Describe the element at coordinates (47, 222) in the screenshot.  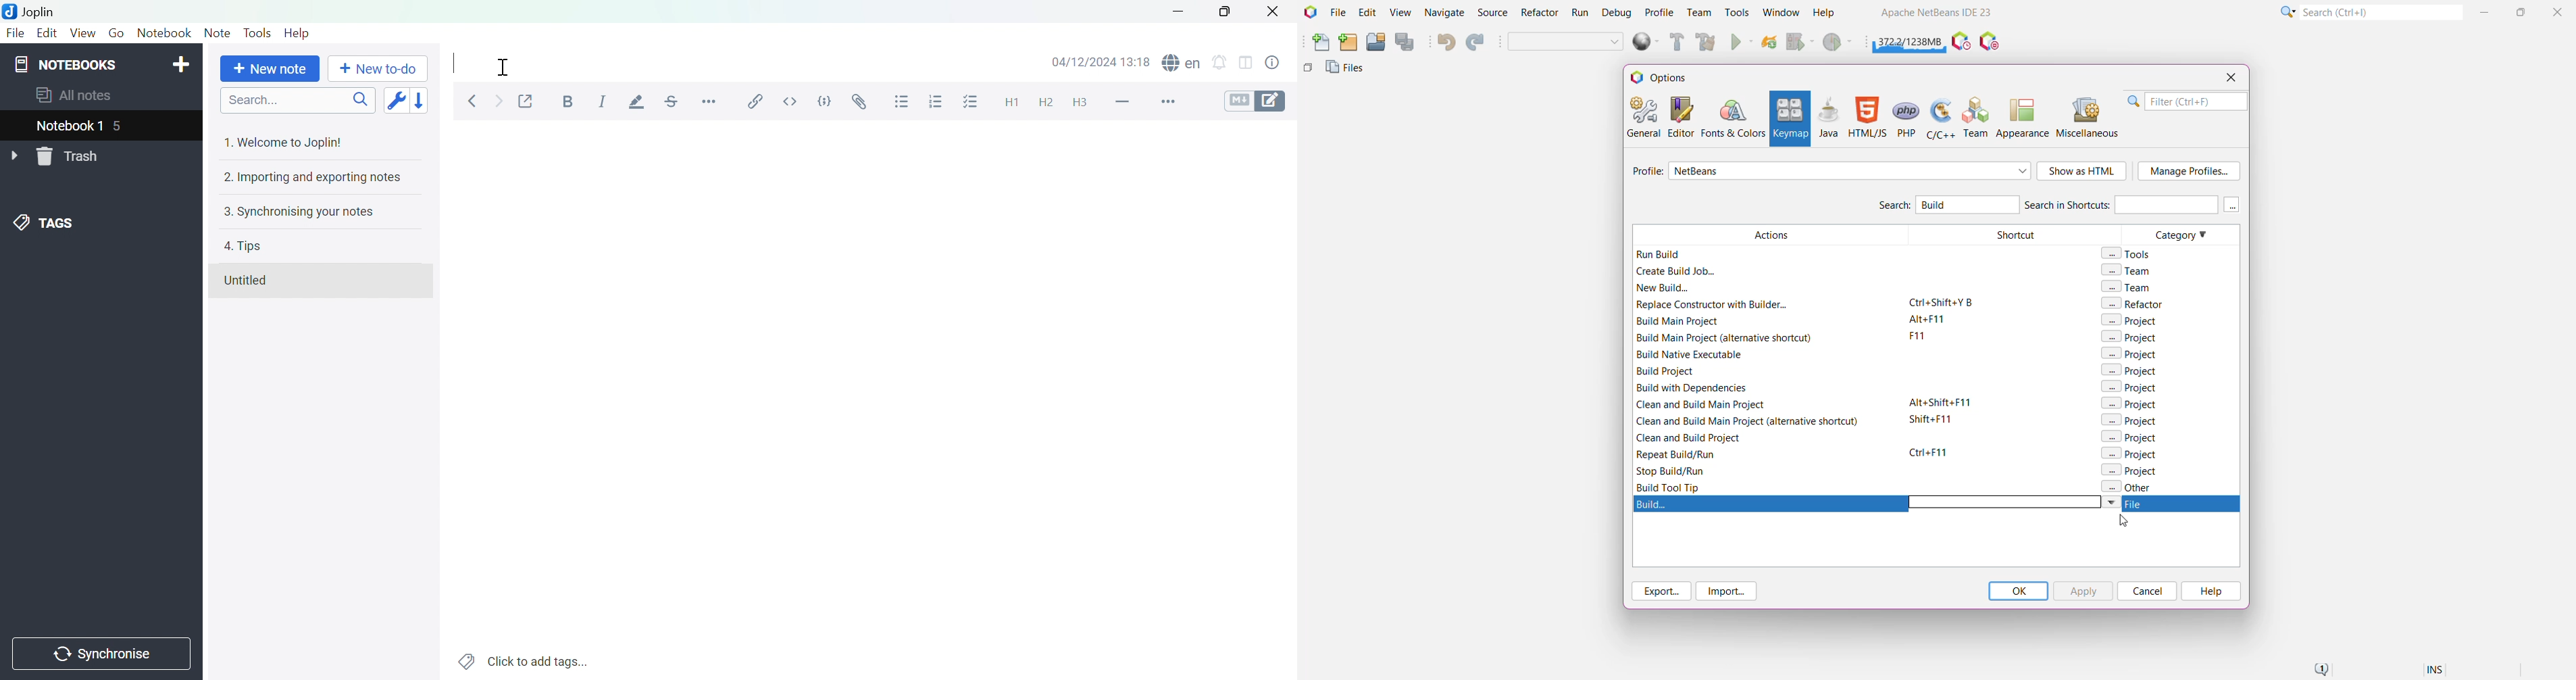
I see `TAGS` at that location.